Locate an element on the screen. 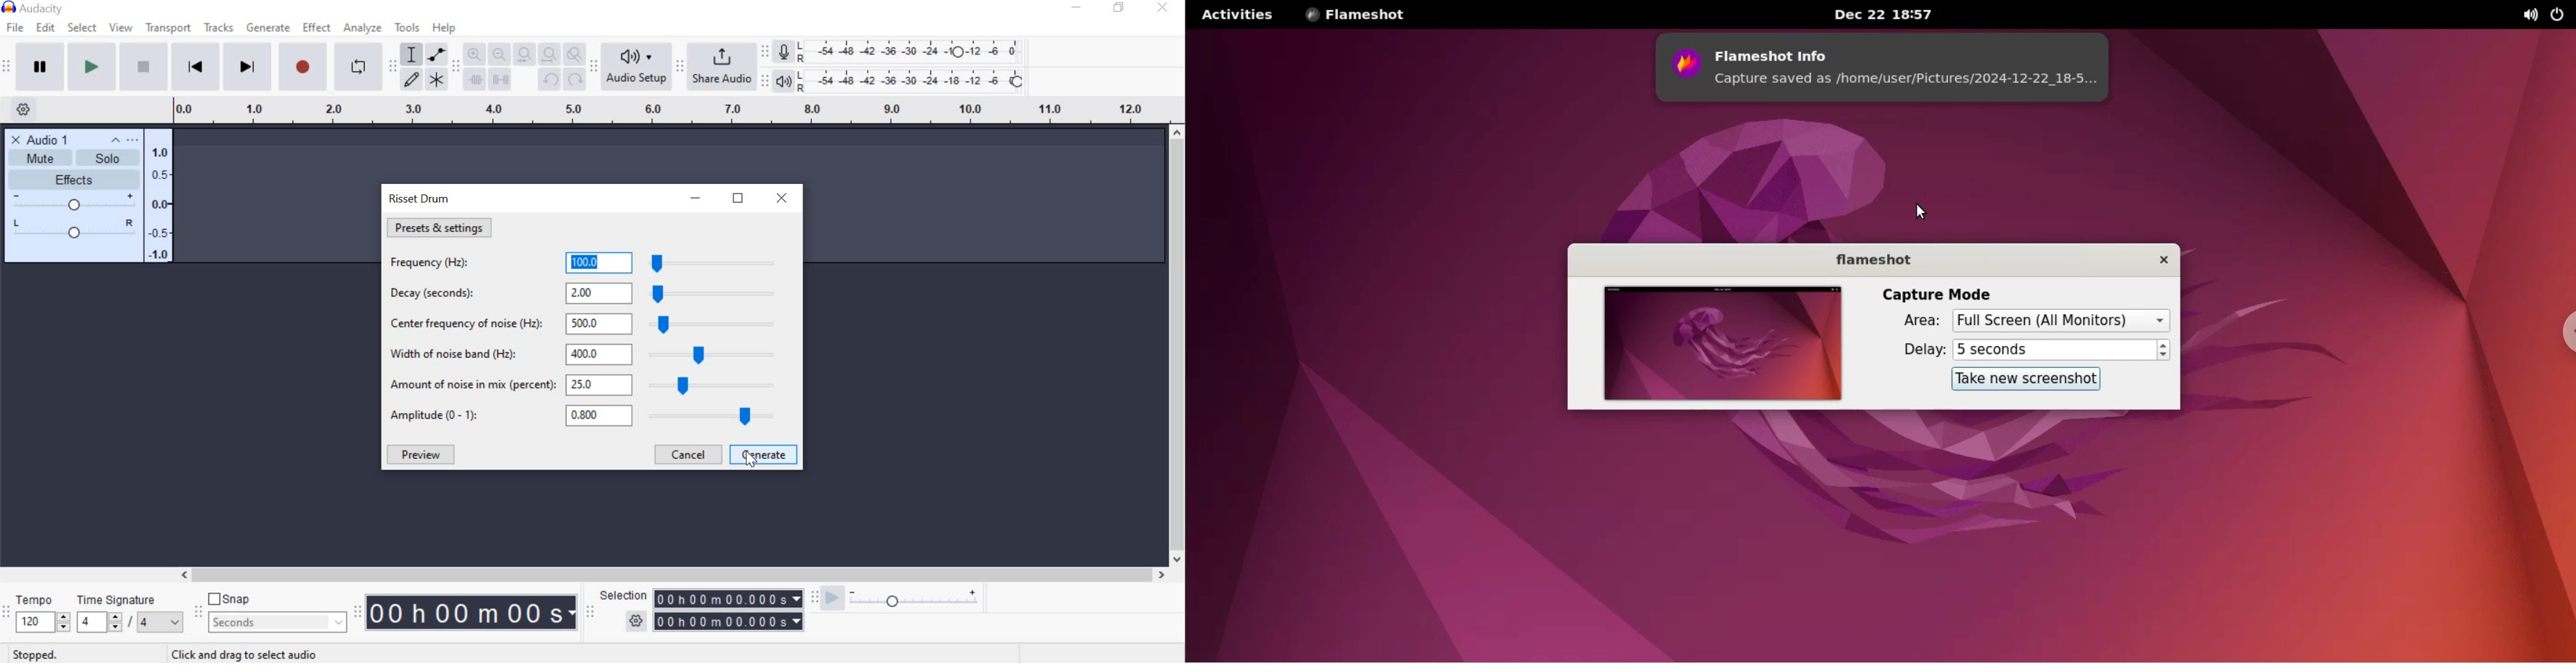 The width and height of the screenshot is (2576, 672). effect is located at coordinates (317, 28).